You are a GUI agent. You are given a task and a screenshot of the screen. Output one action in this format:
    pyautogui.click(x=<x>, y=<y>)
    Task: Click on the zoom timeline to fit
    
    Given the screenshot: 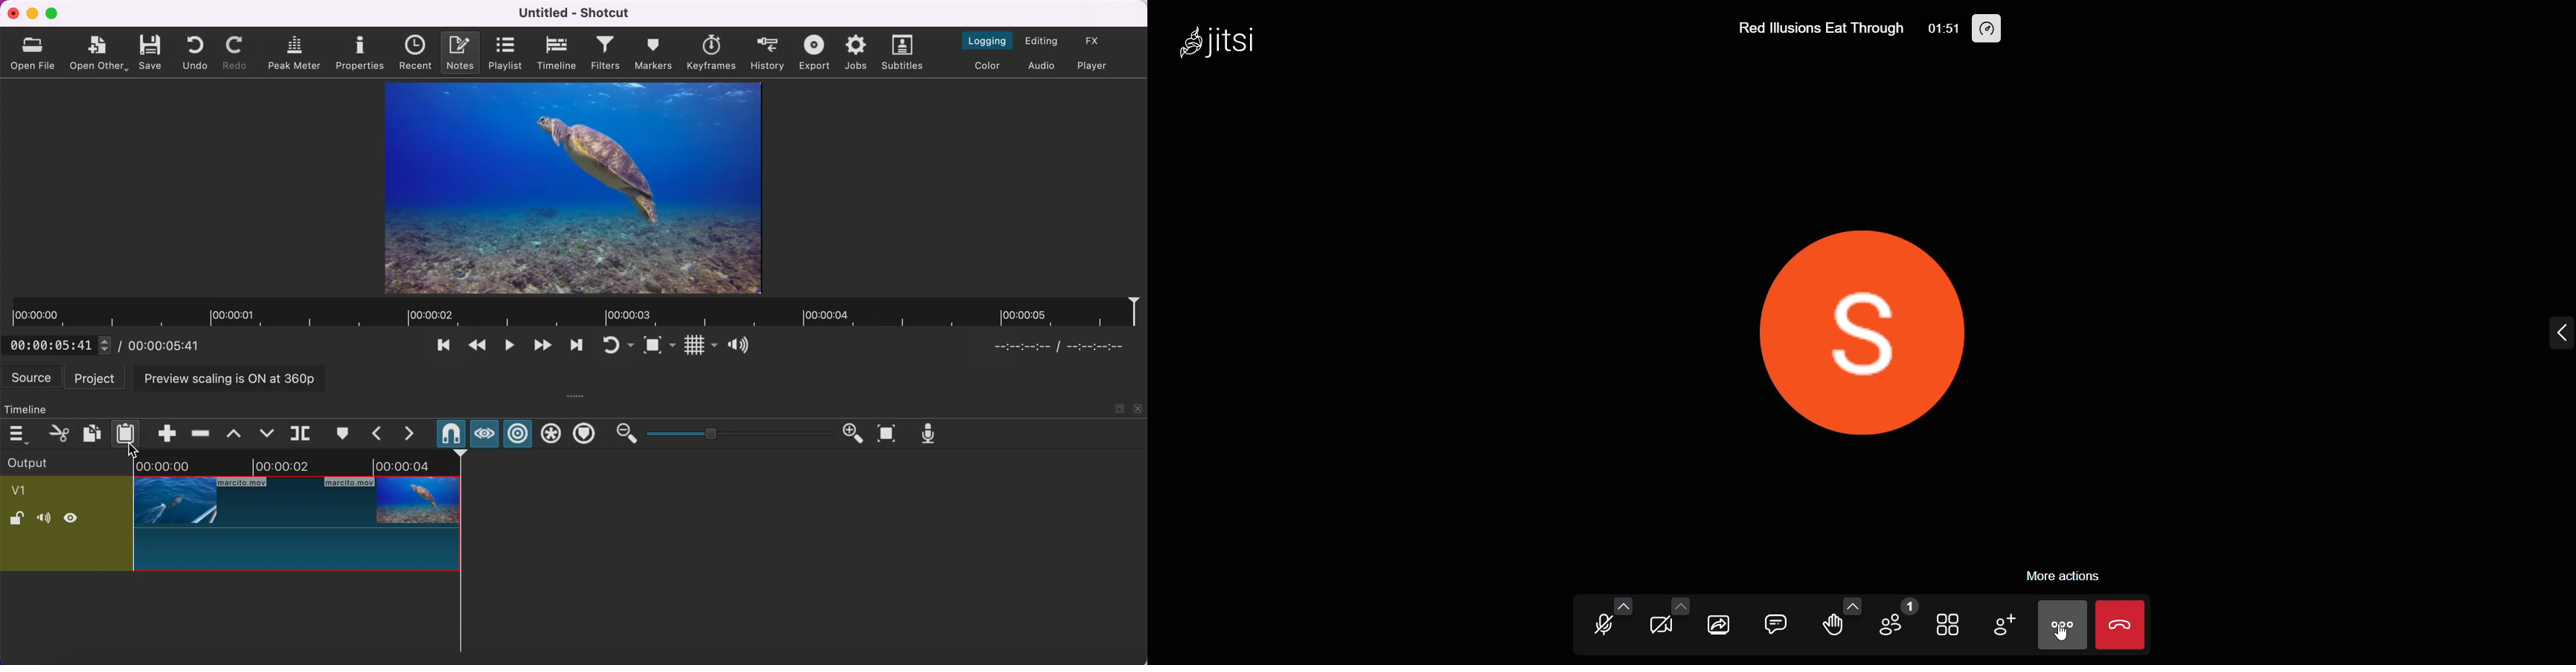 What is the action you would take?
    pyautogui.click(x=890, y=434)
    